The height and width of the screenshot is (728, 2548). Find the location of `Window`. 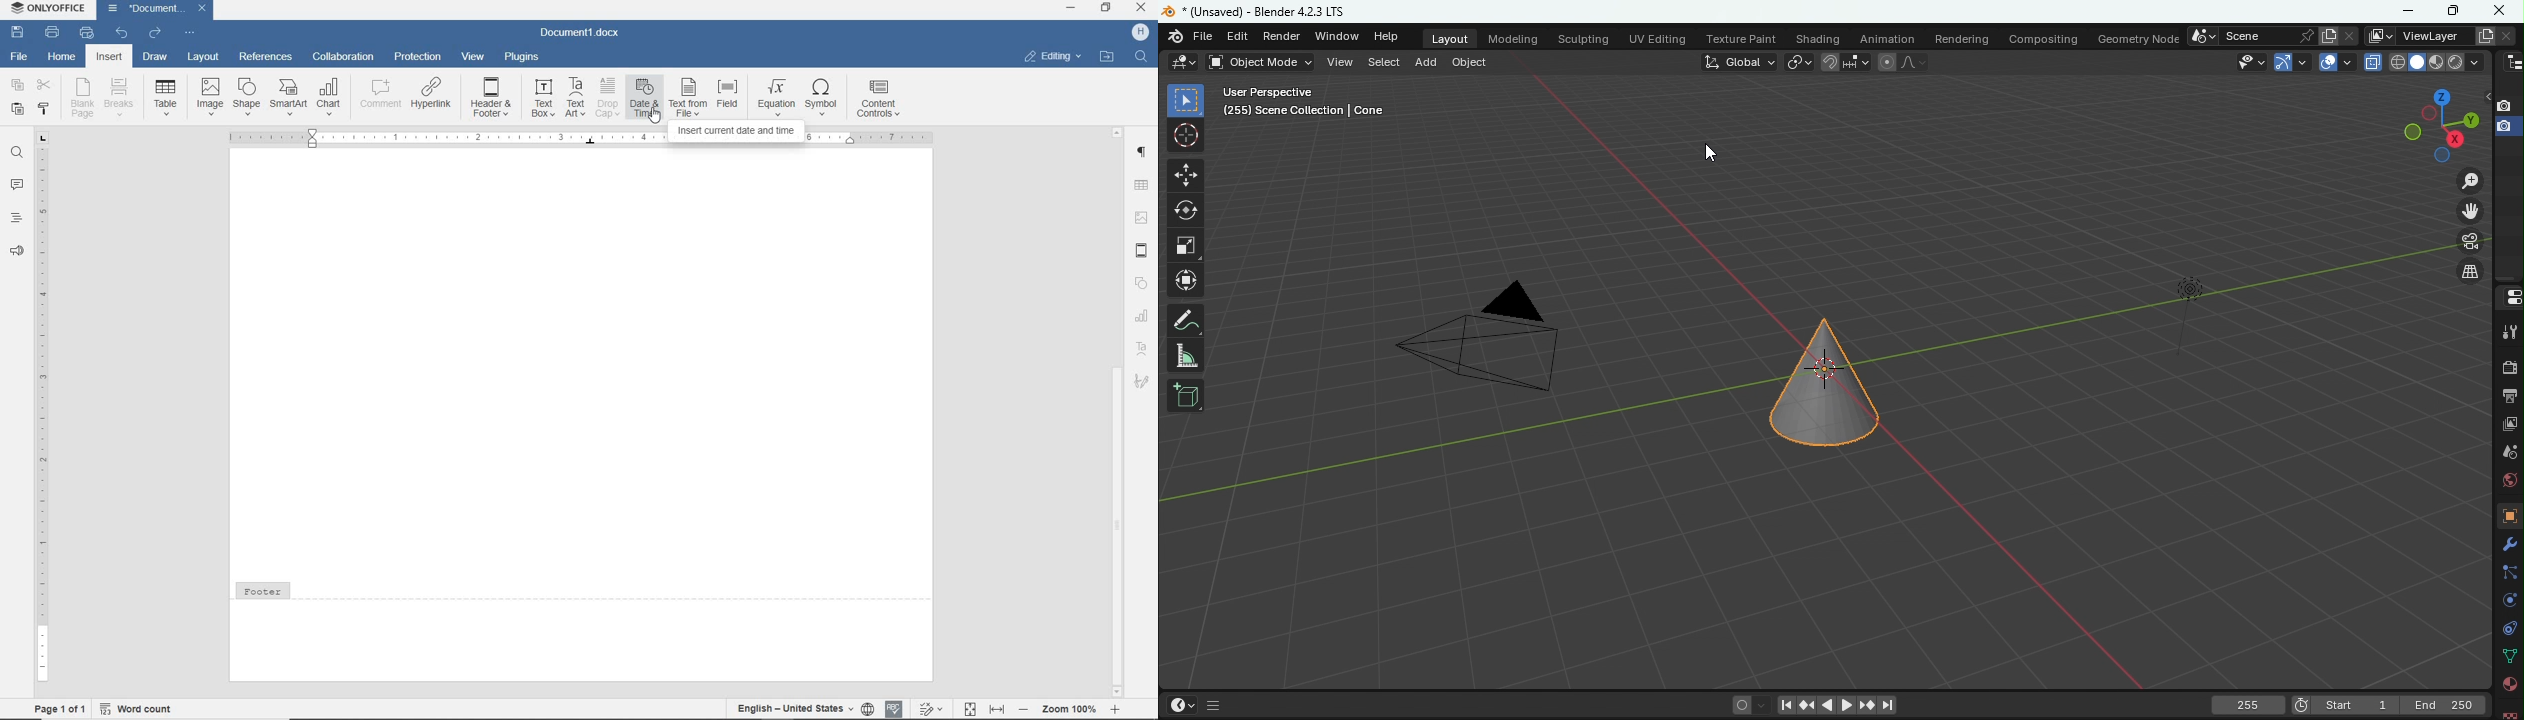

Window is located at coordinates (1338, 37).